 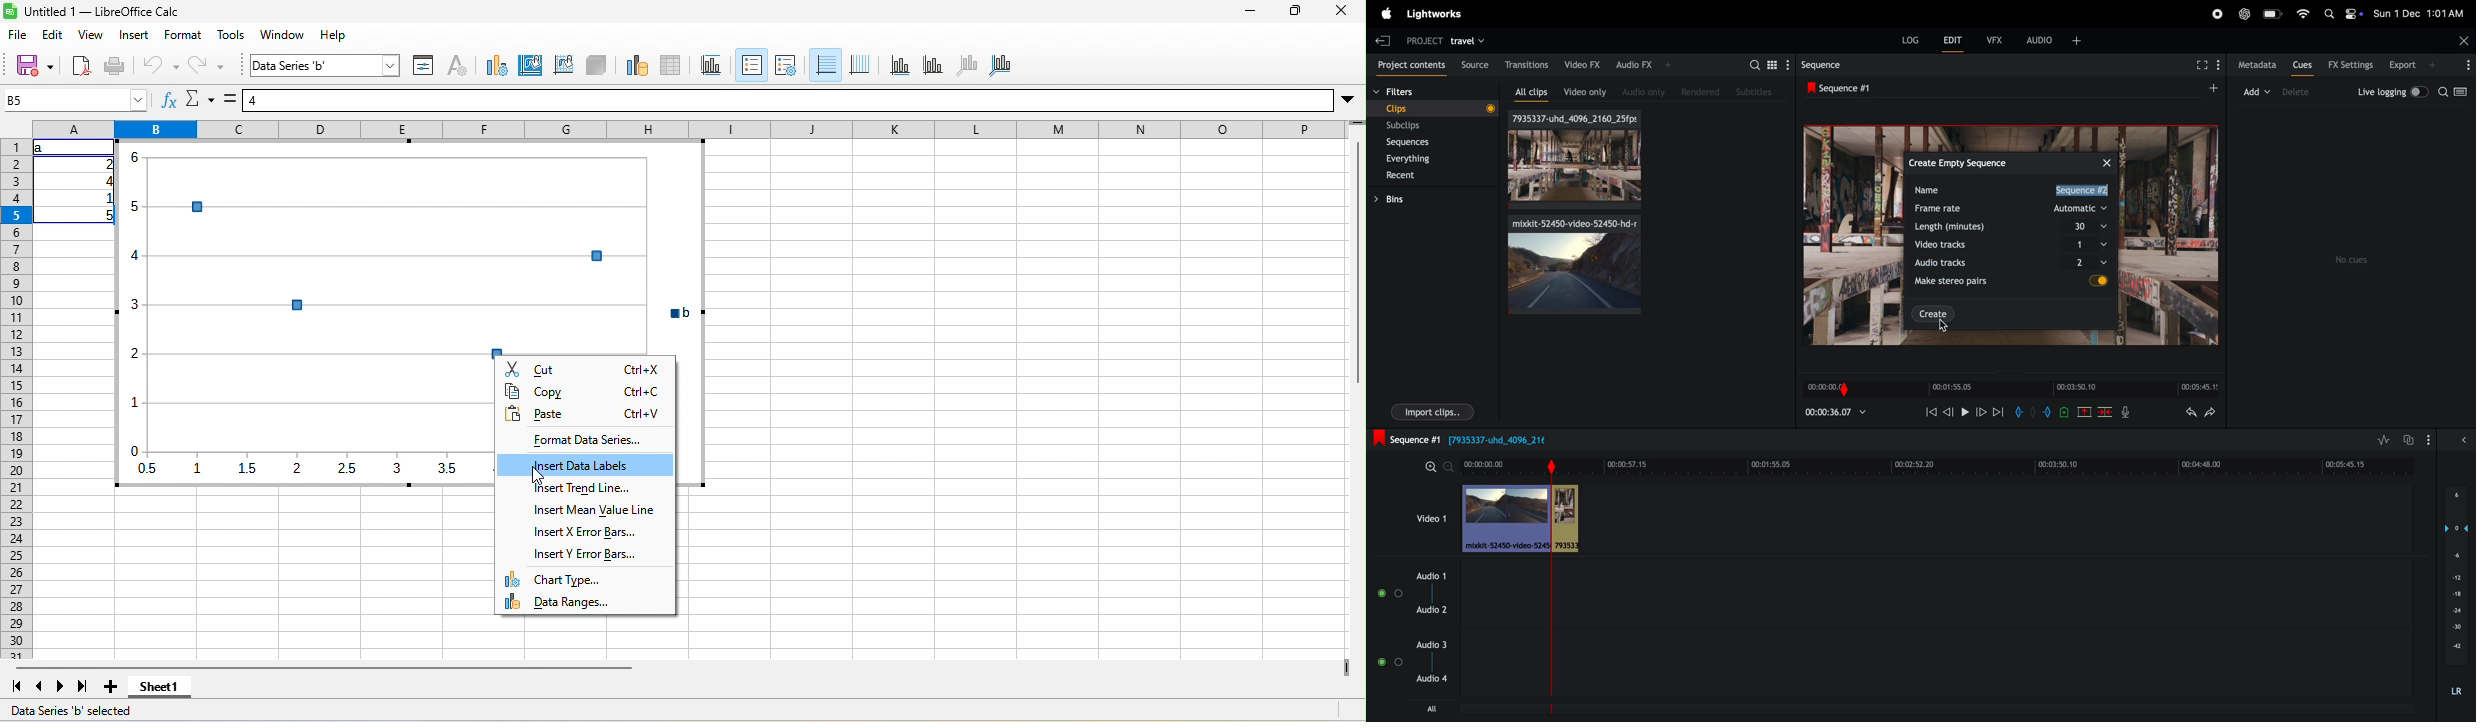 I want to click on next frame, so click(x=1998, y=412).